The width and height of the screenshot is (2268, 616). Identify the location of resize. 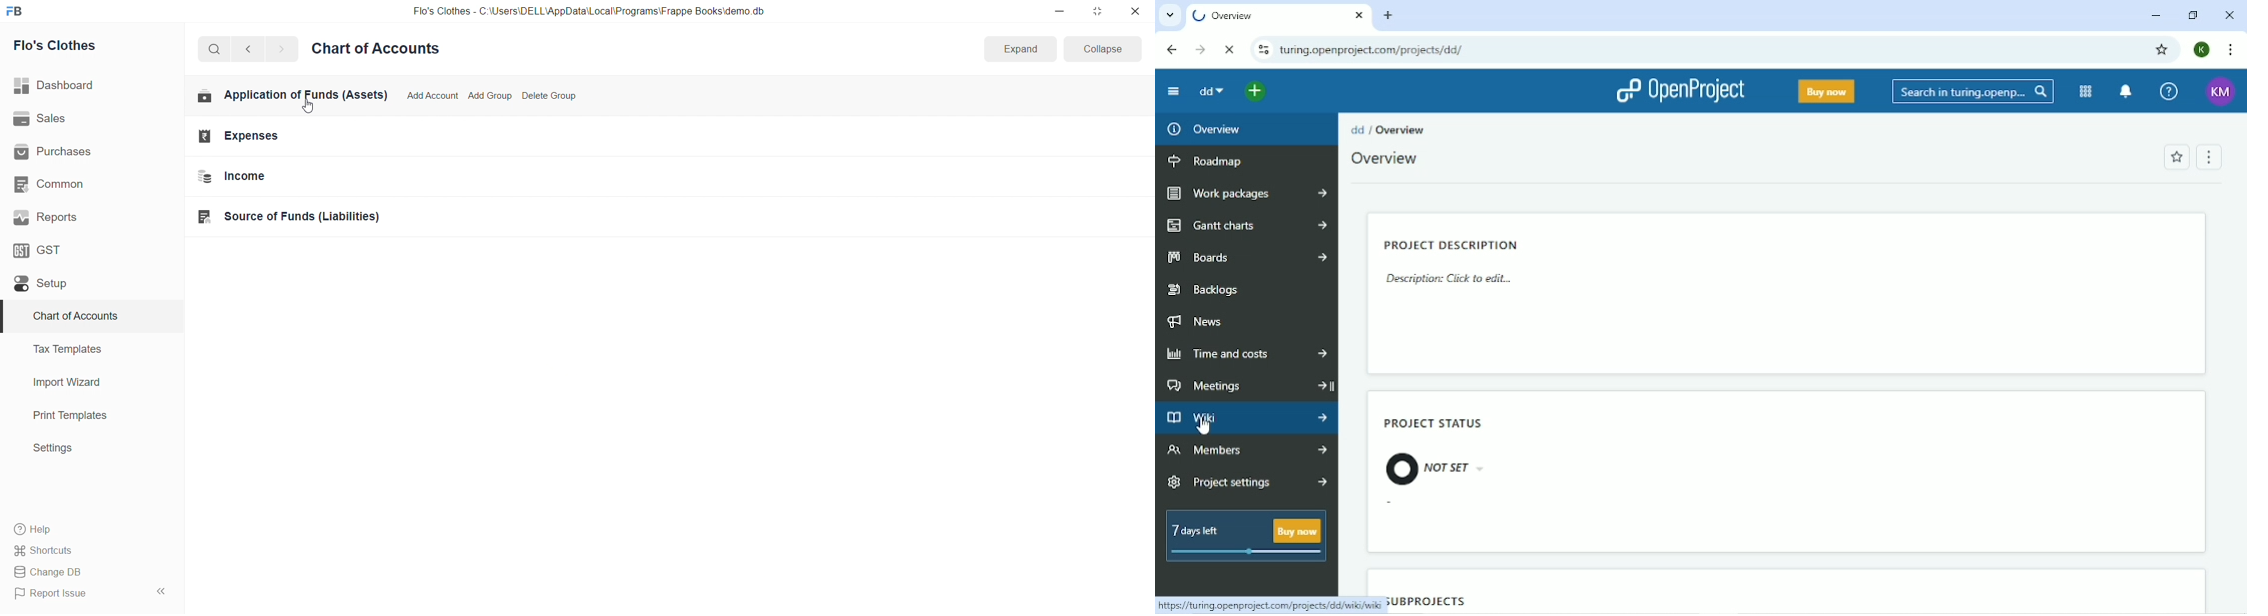
(1097, 11).